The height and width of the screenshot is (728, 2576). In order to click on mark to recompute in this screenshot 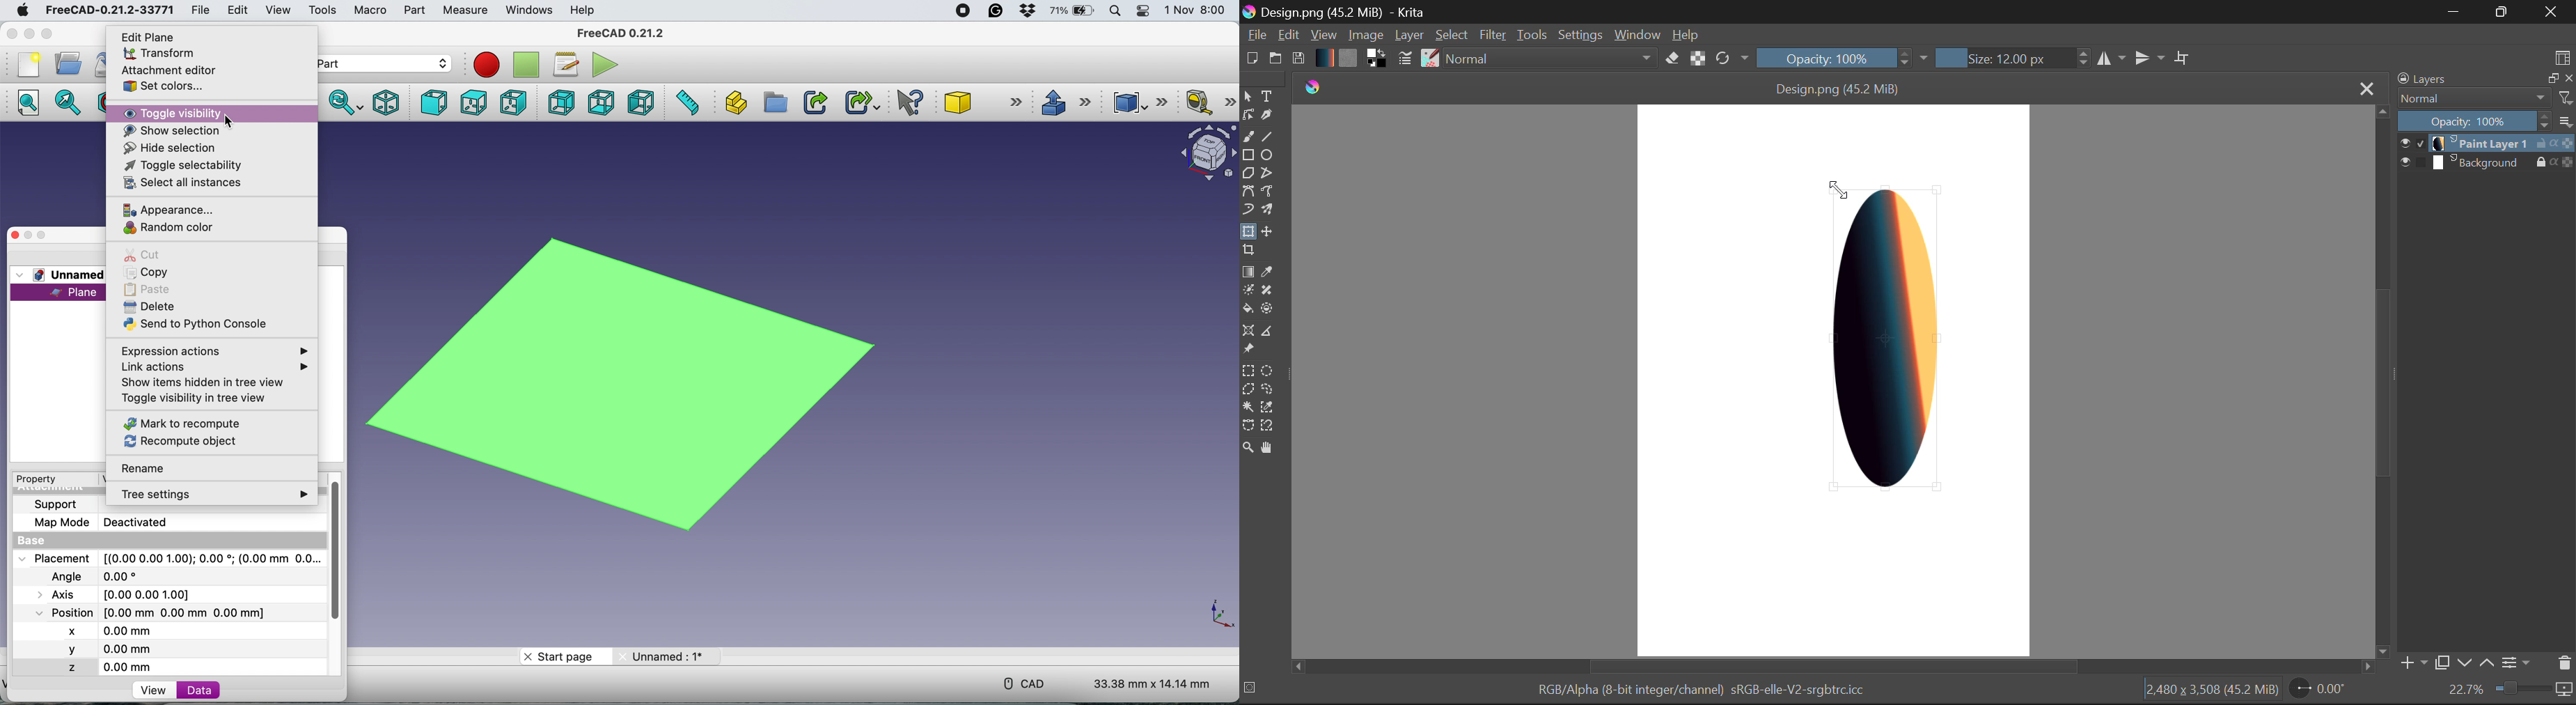, I will do `click(186, 422)`.